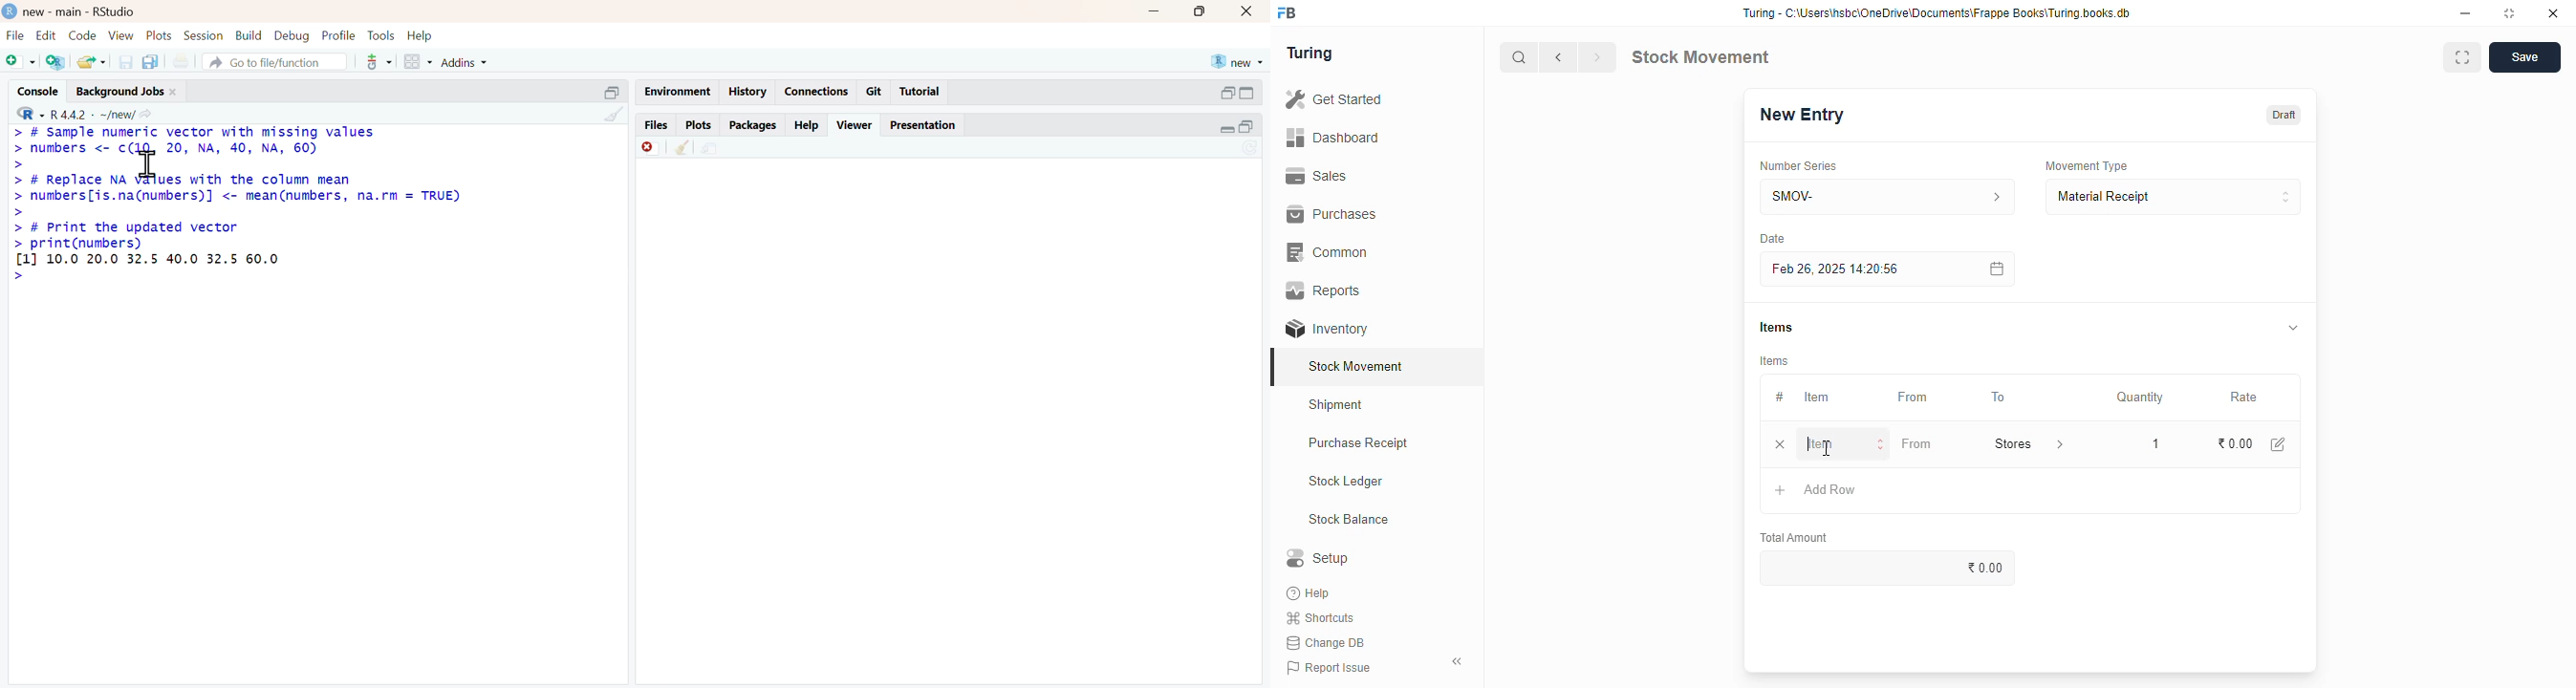 Image resolution: width=2576 pixels, height=700 pixels. Describe the element at coordinates (1780, 445) in the screenshot. I see `remove` at that location.